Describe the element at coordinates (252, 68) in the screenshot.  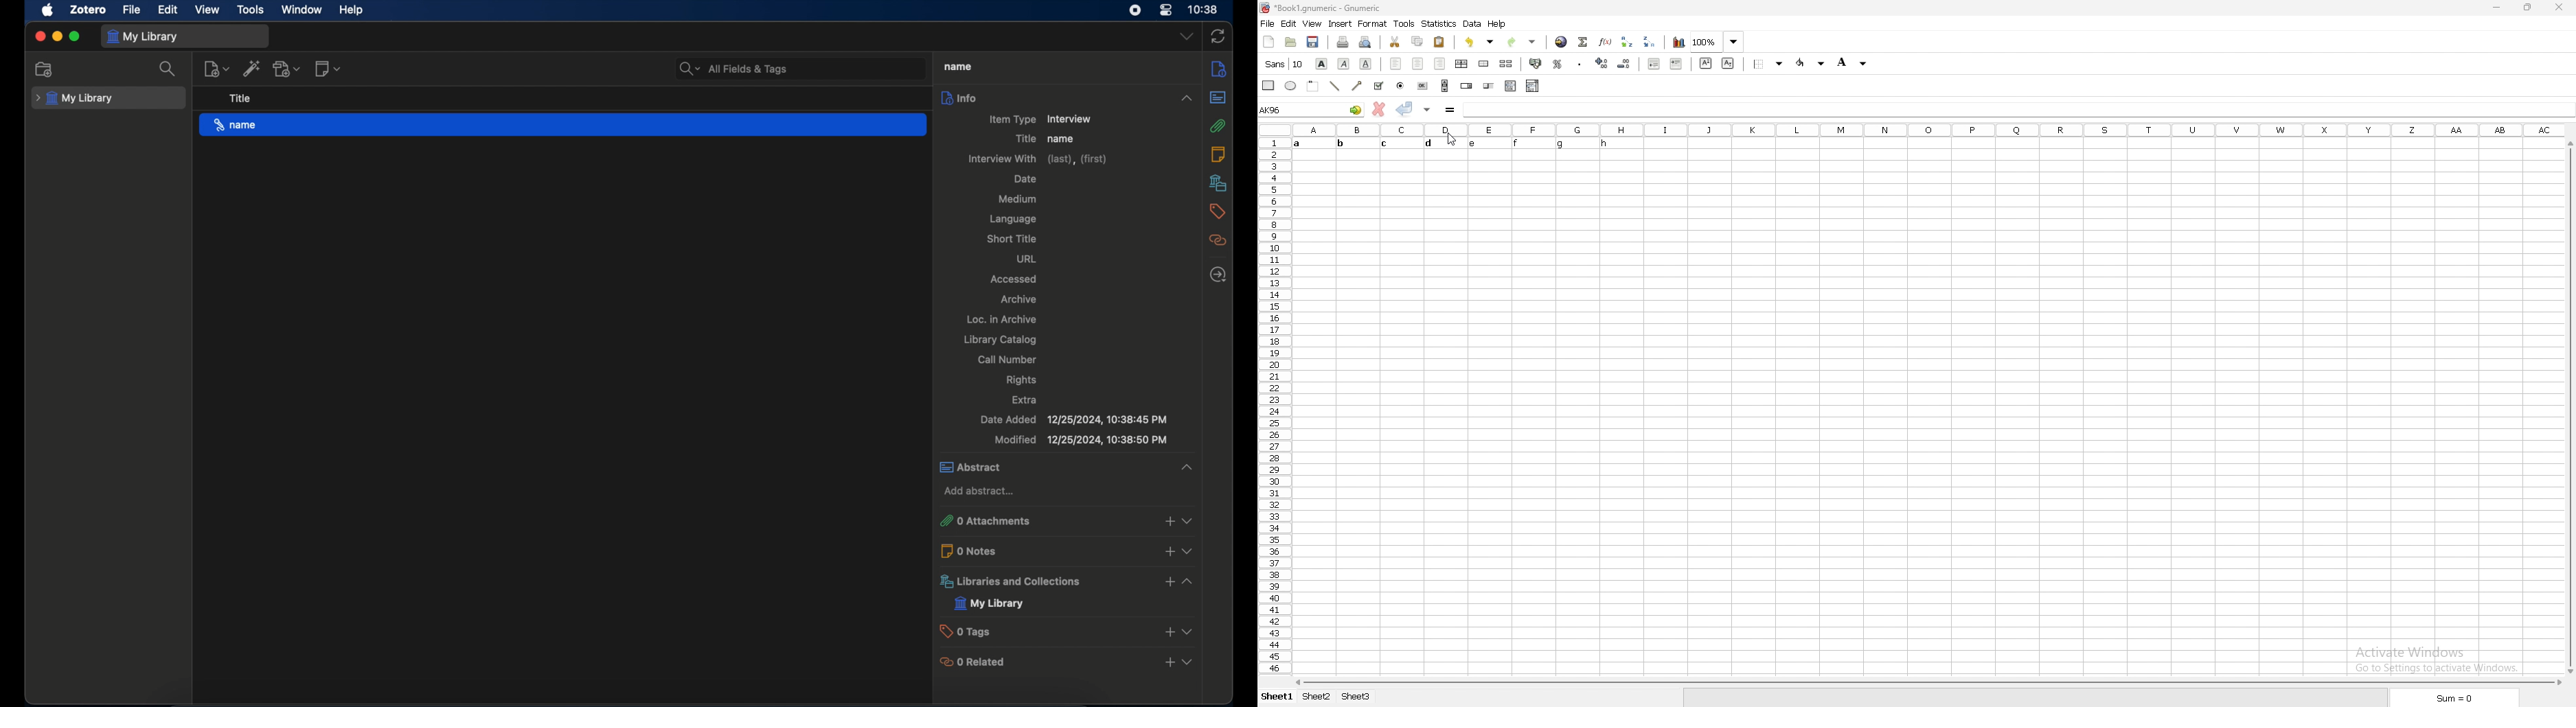
I see `add item by identifier` at that location.